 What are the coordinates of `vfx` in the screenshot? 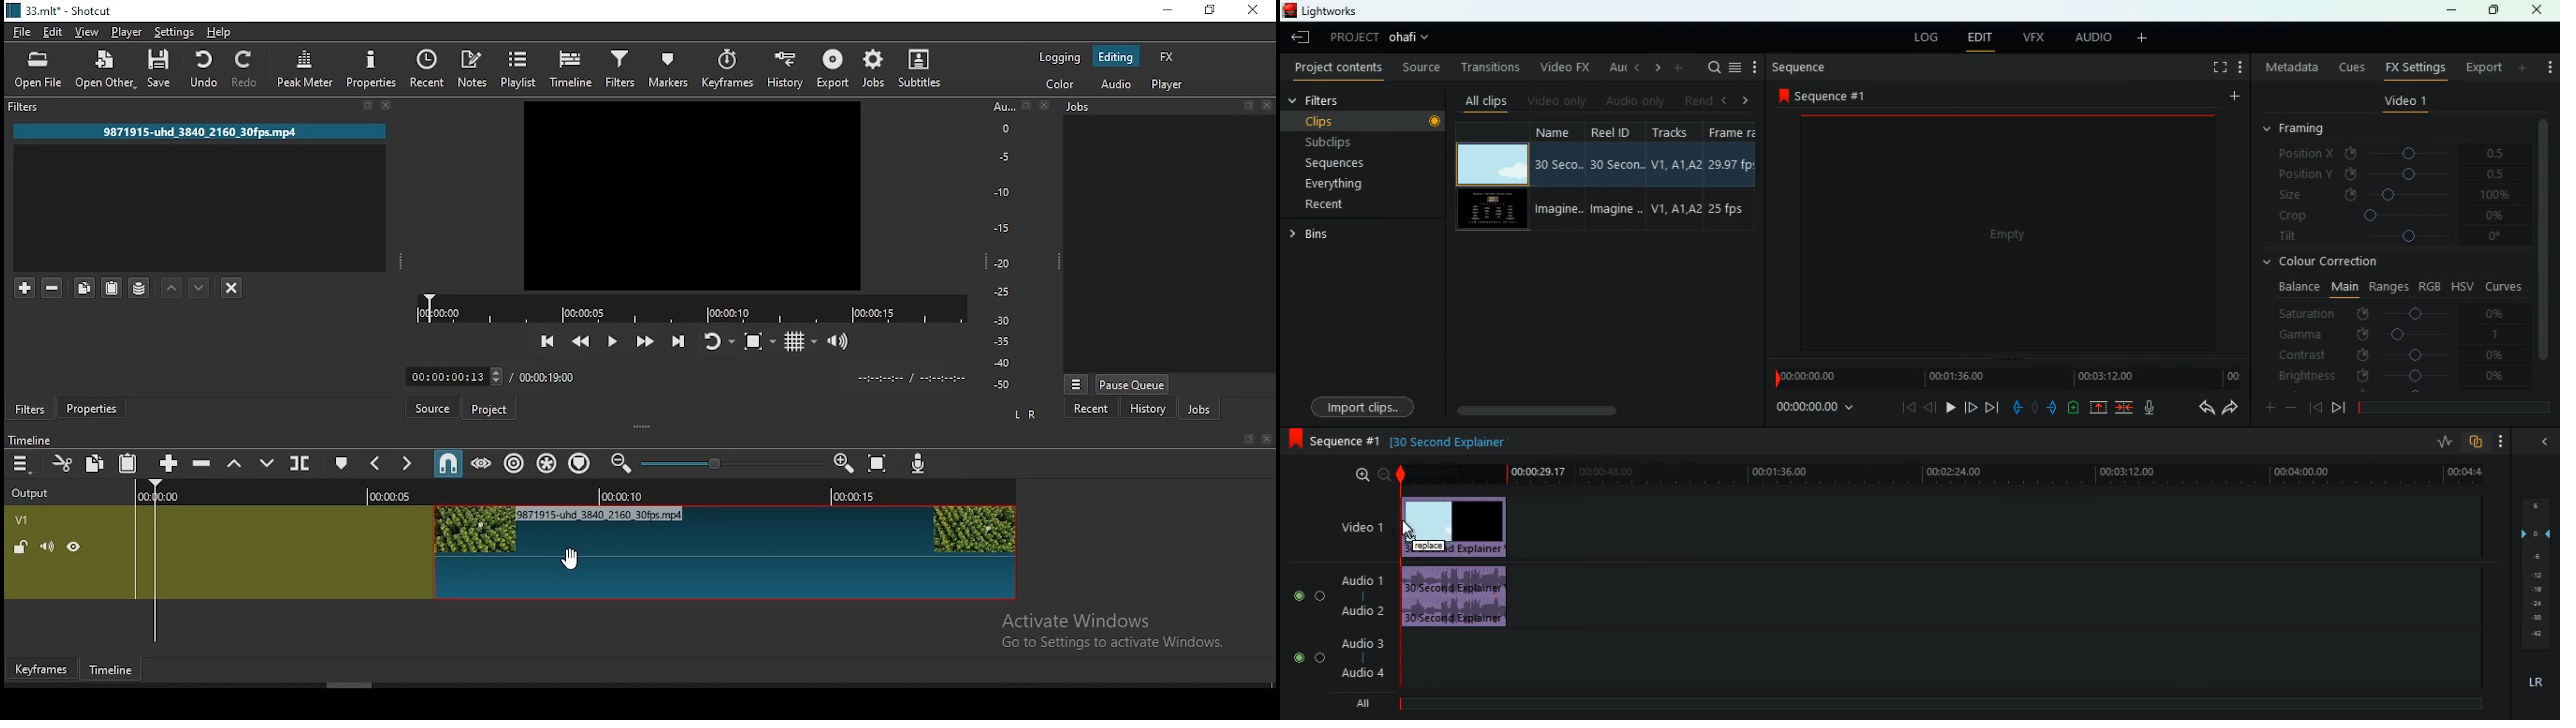 It's located at (2037, 37).